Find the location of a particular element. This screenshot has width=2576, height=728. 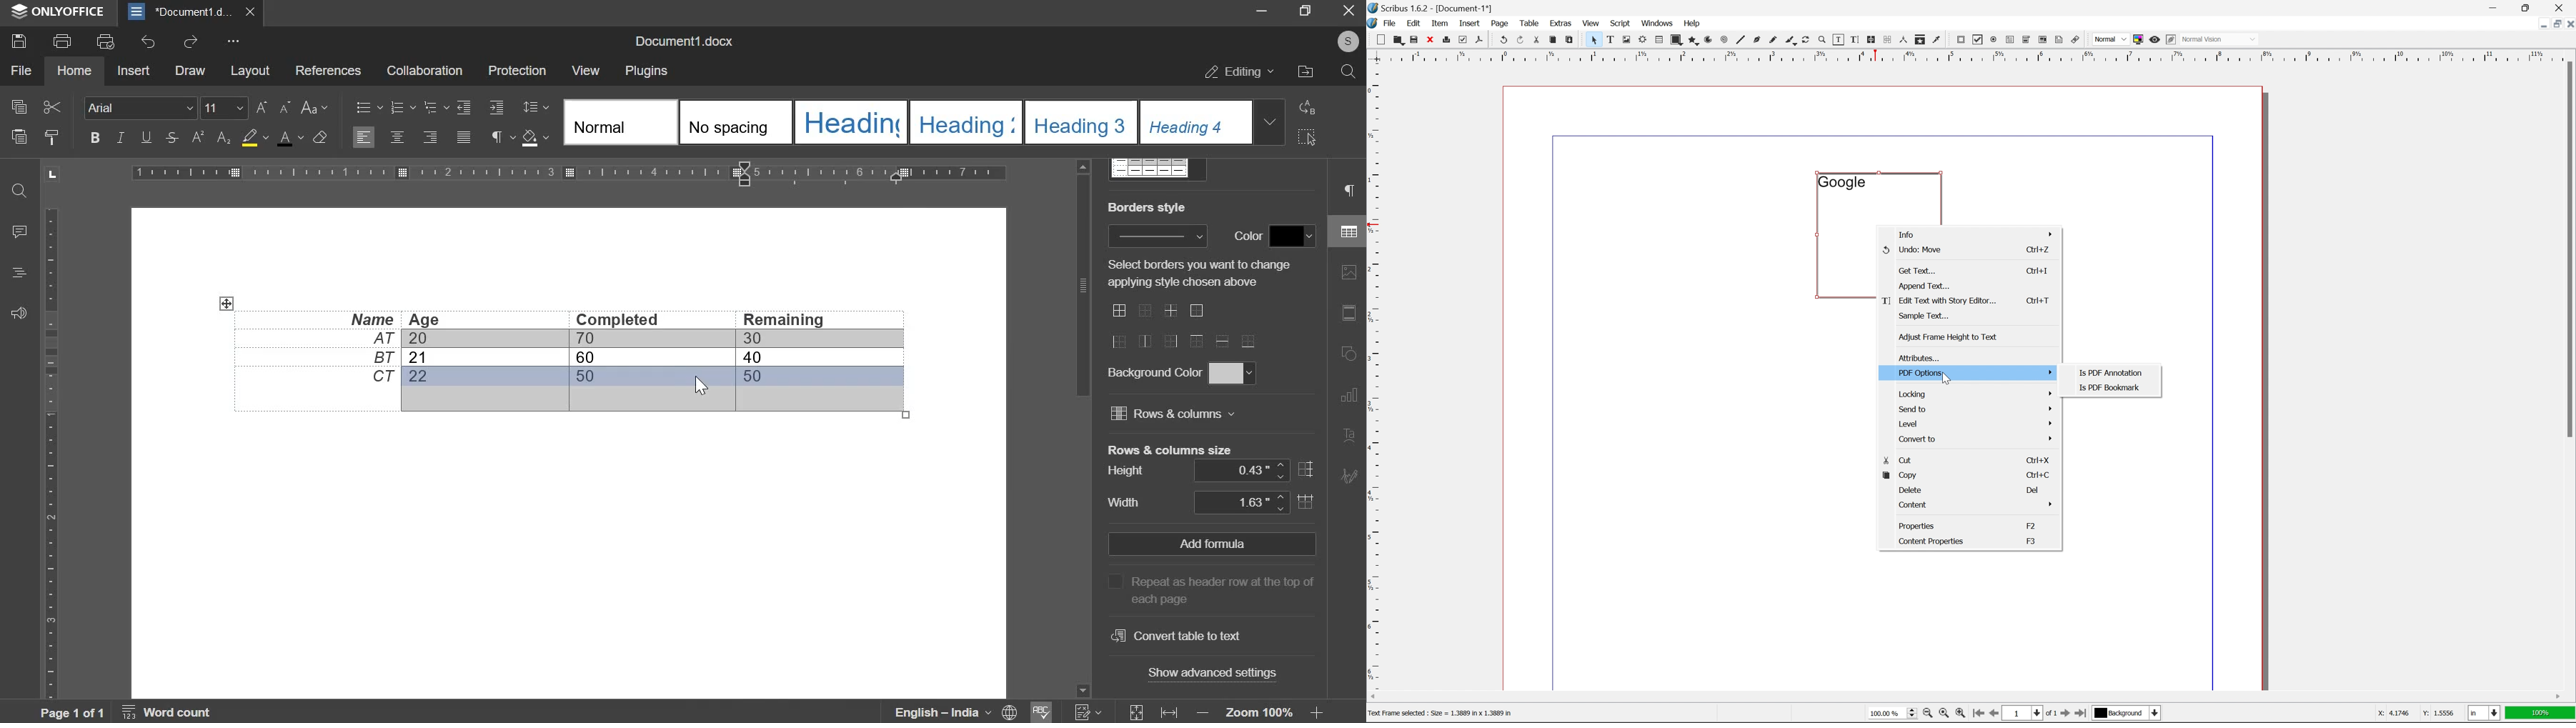

is pdf bookmark is located at coordinates (2111, 387).